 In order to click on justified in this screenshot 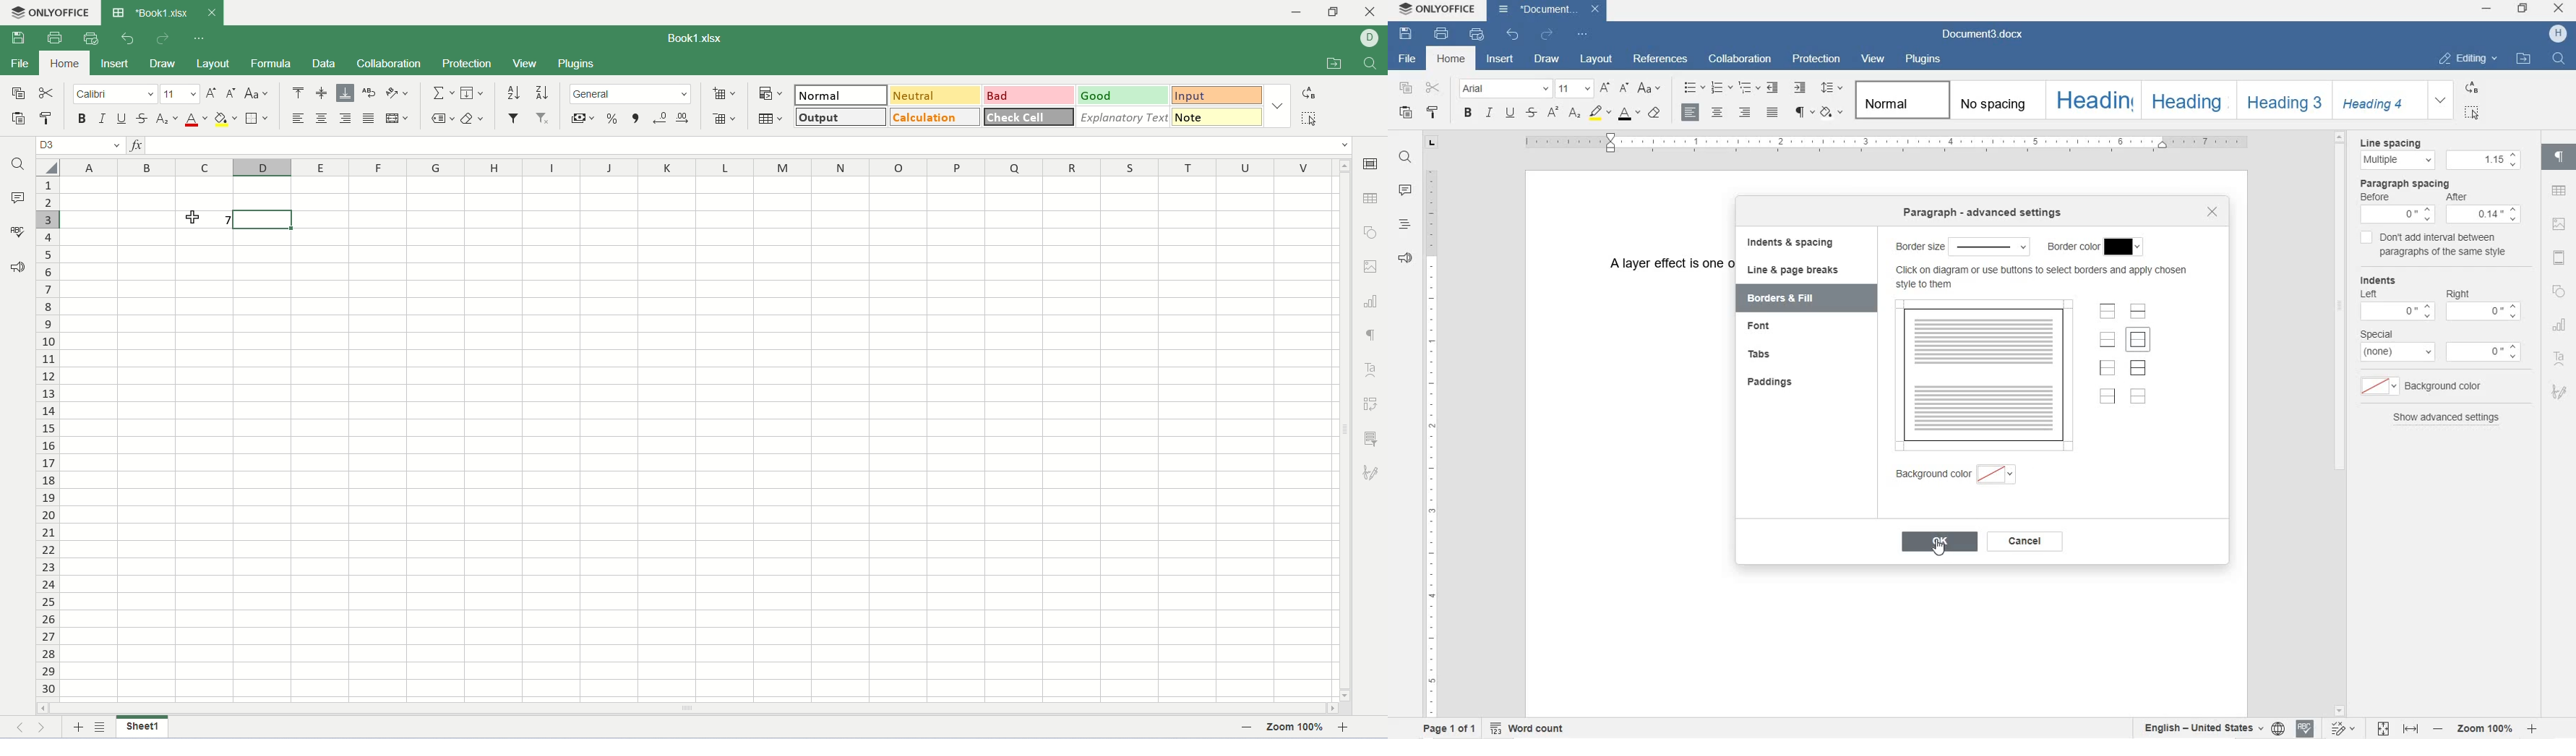, I will do `click(369, 119)`.